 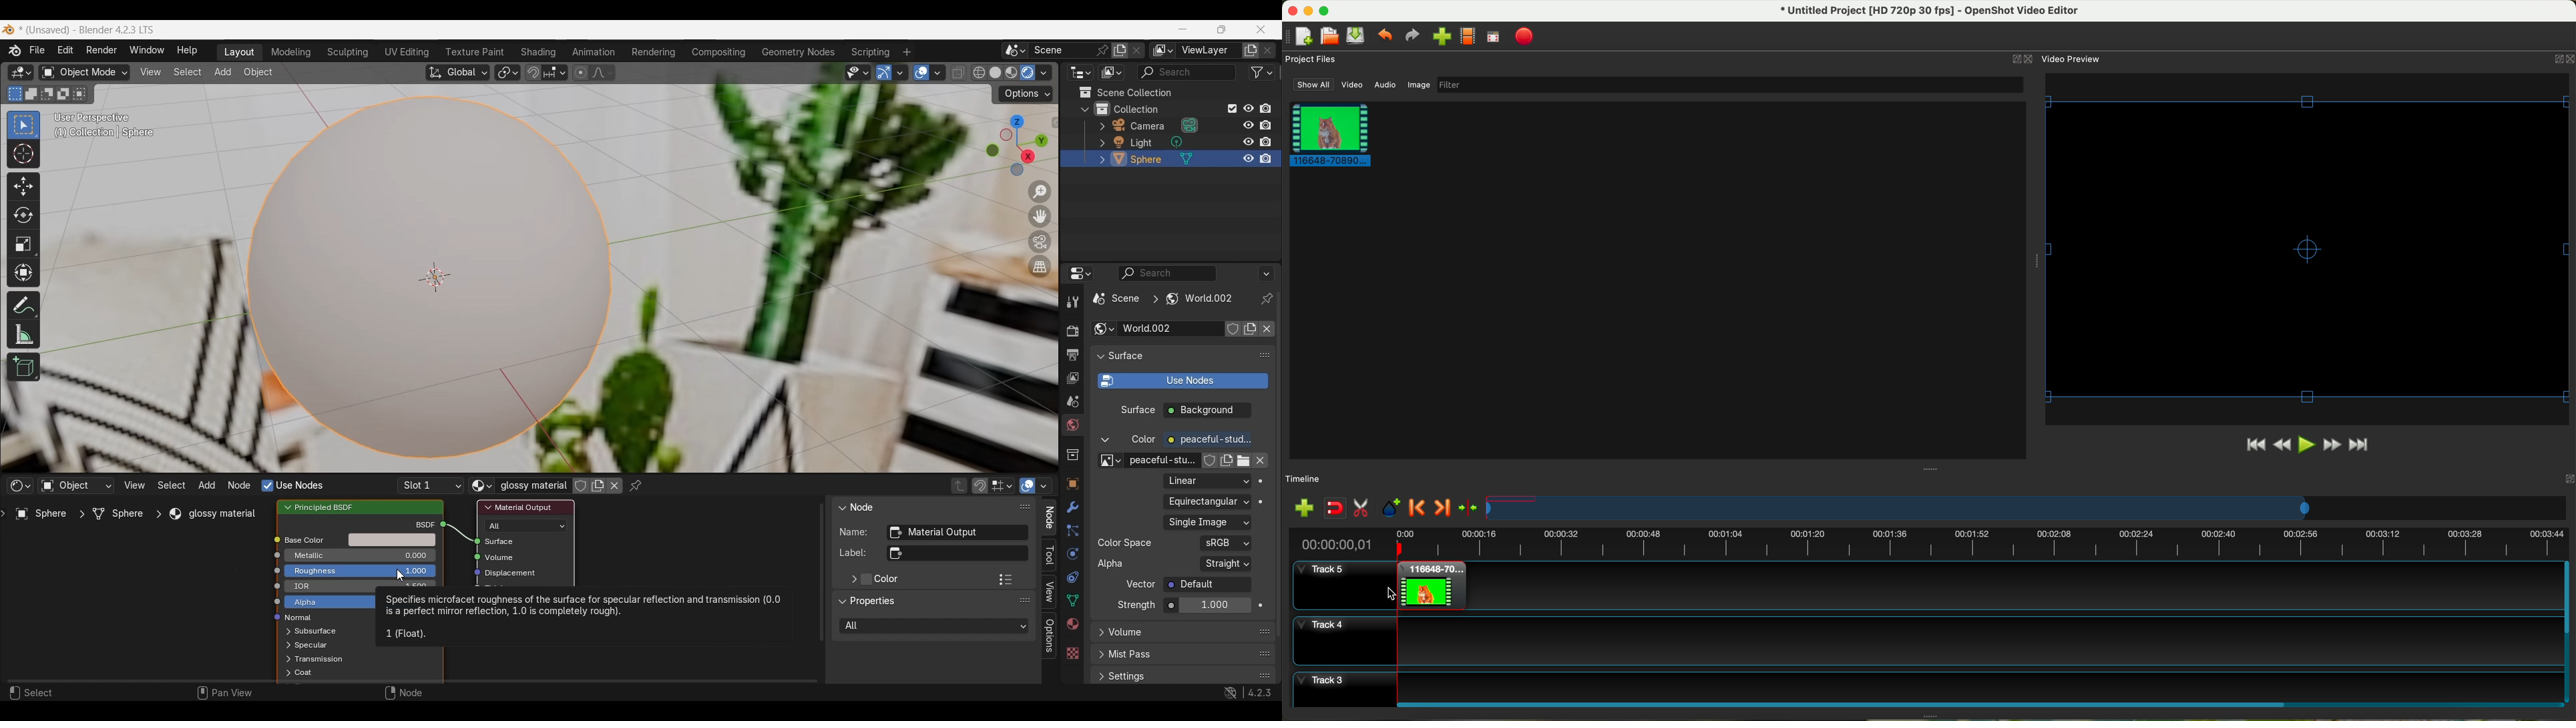 What do you see at coordinates (224, 692) in the screenshot?
I see `Pan view` at bounding box center [224, 692].